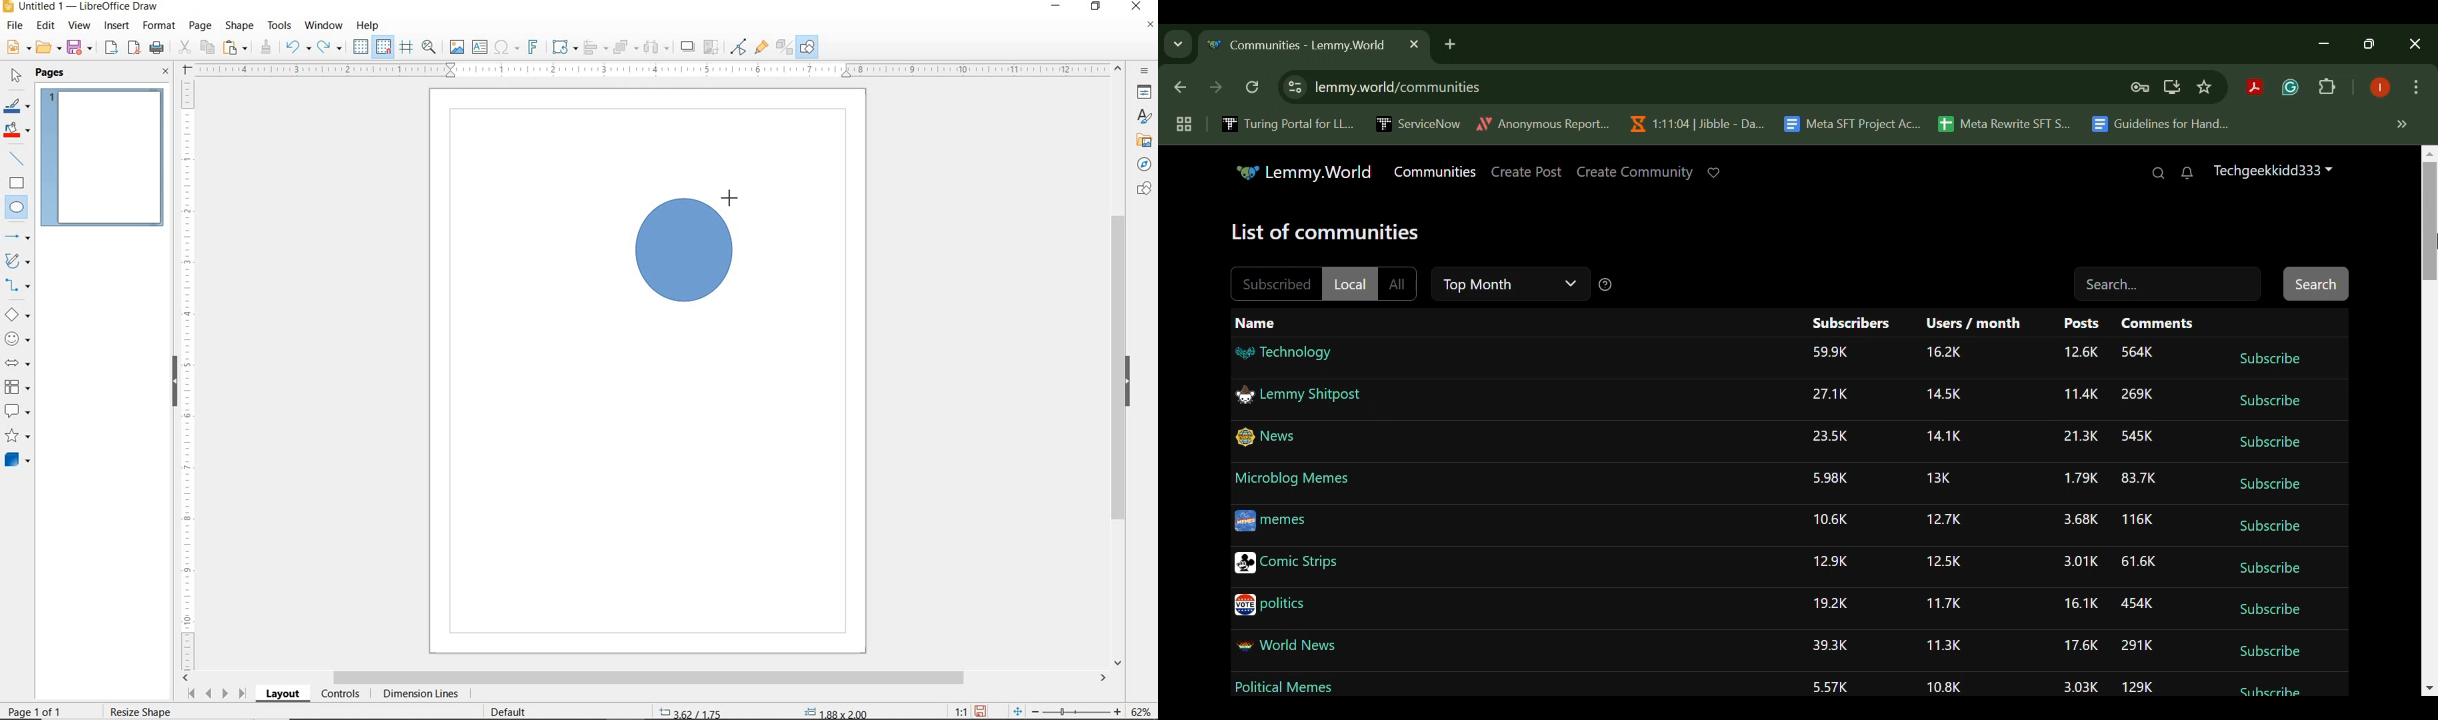 This screenshot has width=2464, height=728. Describe the element at coordinates (2272, 173) in the screenshot. I see `Techgeekkidd333` at that location.